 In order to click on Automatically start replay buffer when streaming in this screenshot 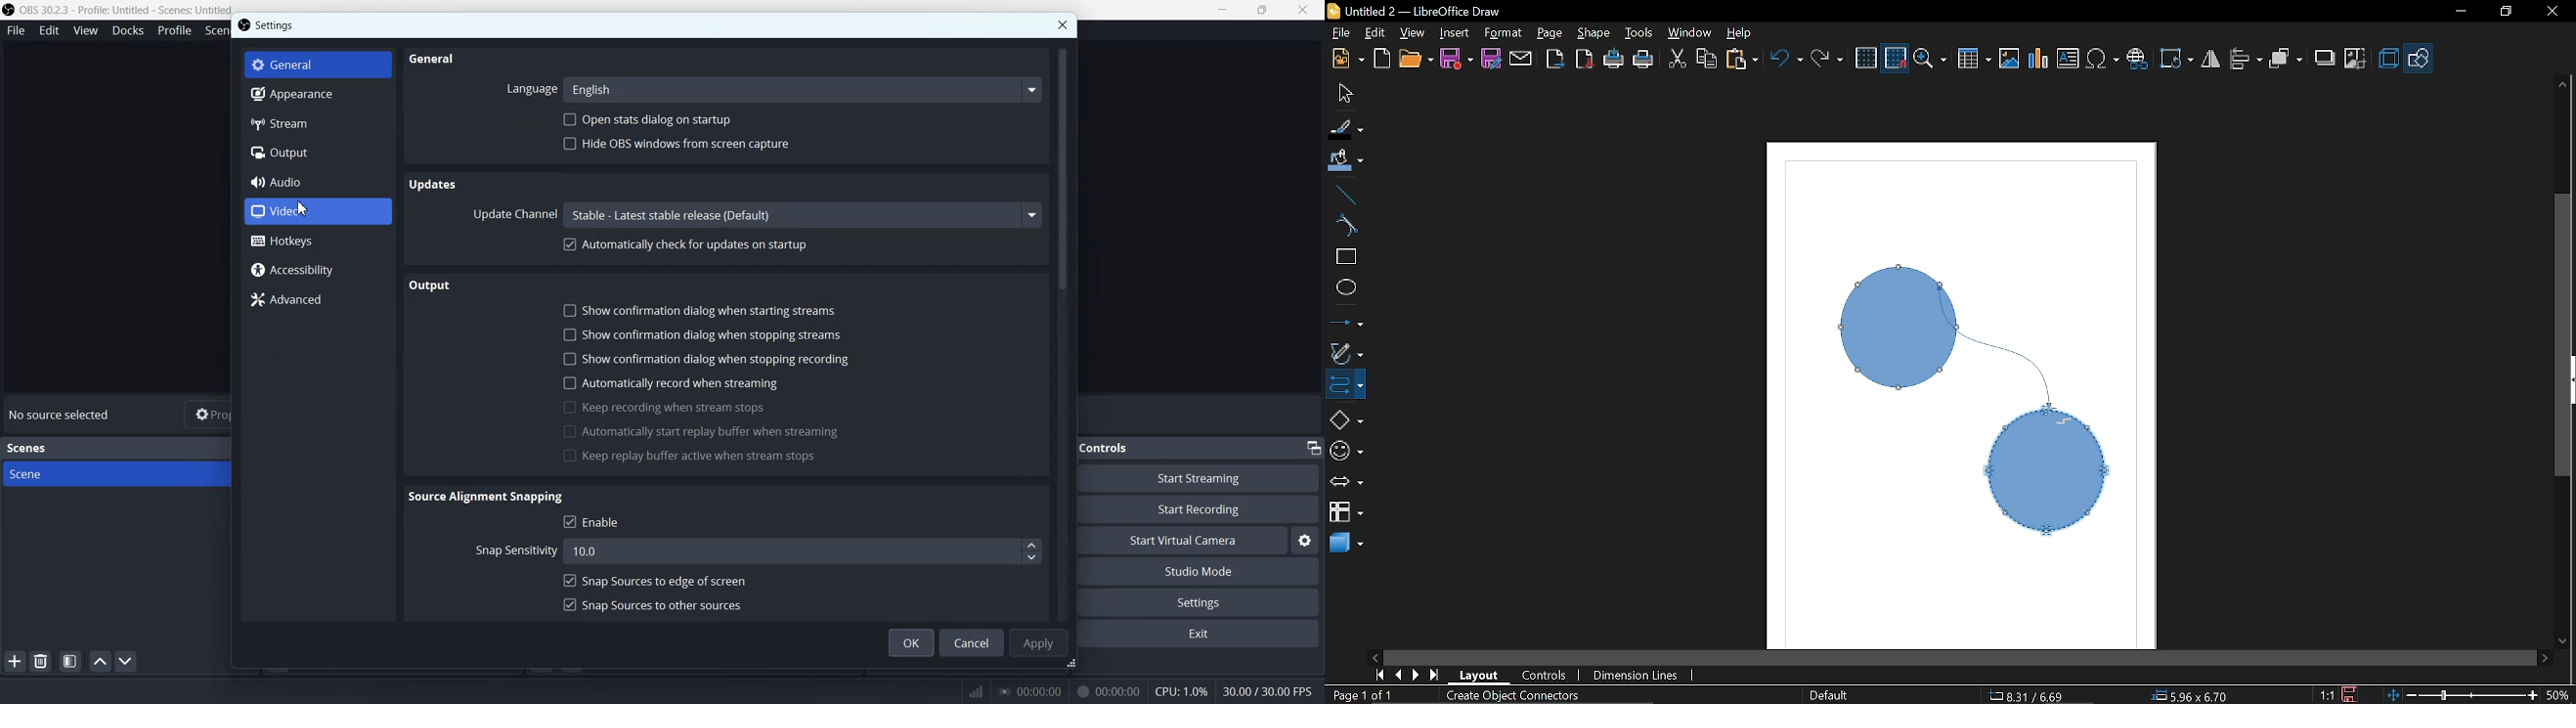, I will do `click(715, 432)`.